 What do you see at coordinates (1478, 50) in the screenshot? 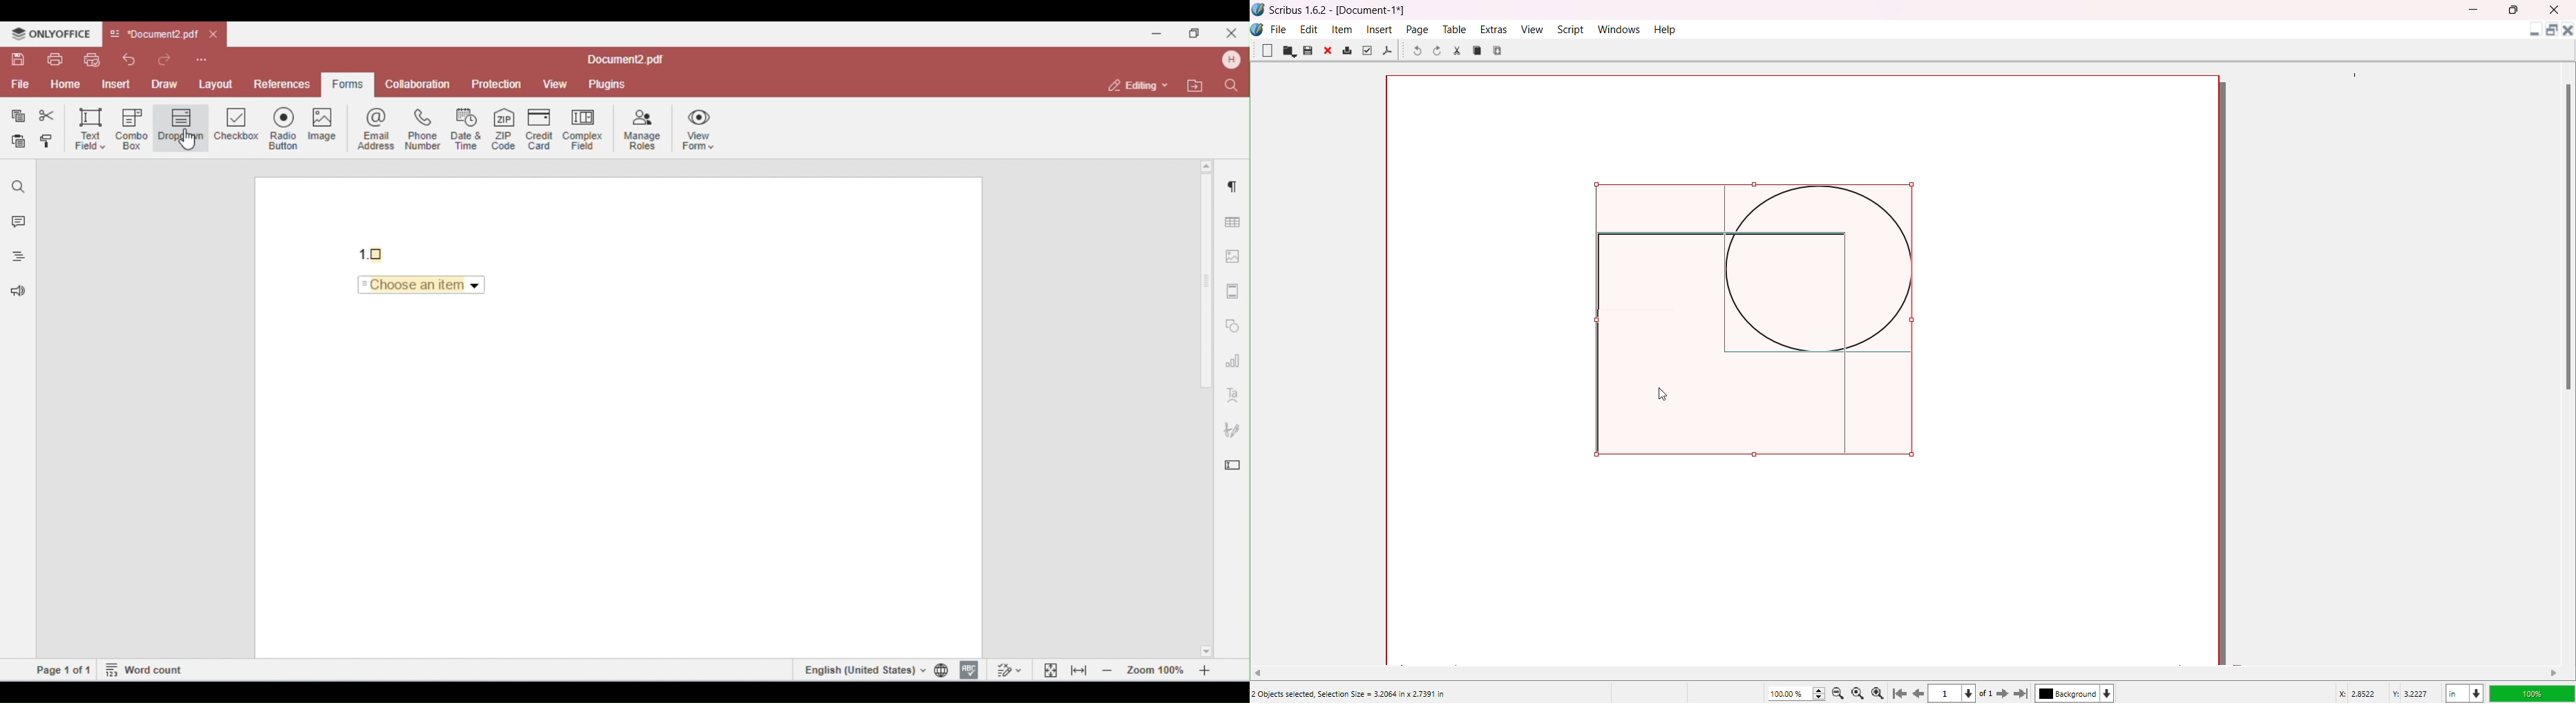
I see `Copy` at bounding box center [1478, 50].